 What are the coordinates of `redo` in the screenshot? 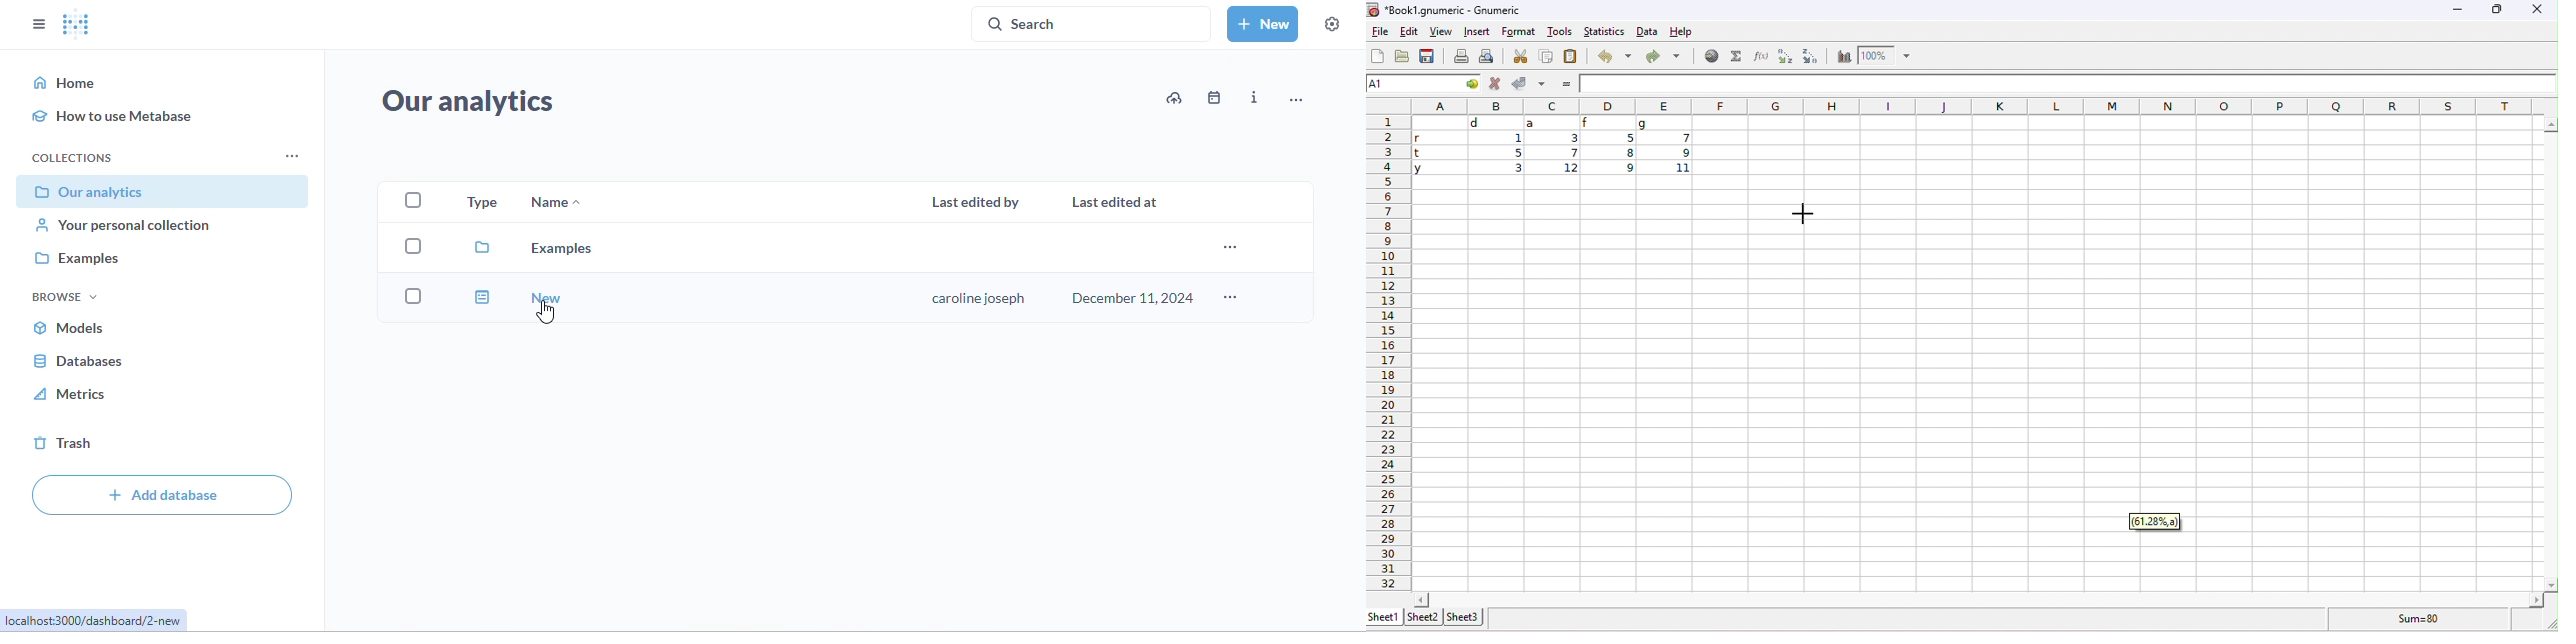 It's located at (1663, 55).